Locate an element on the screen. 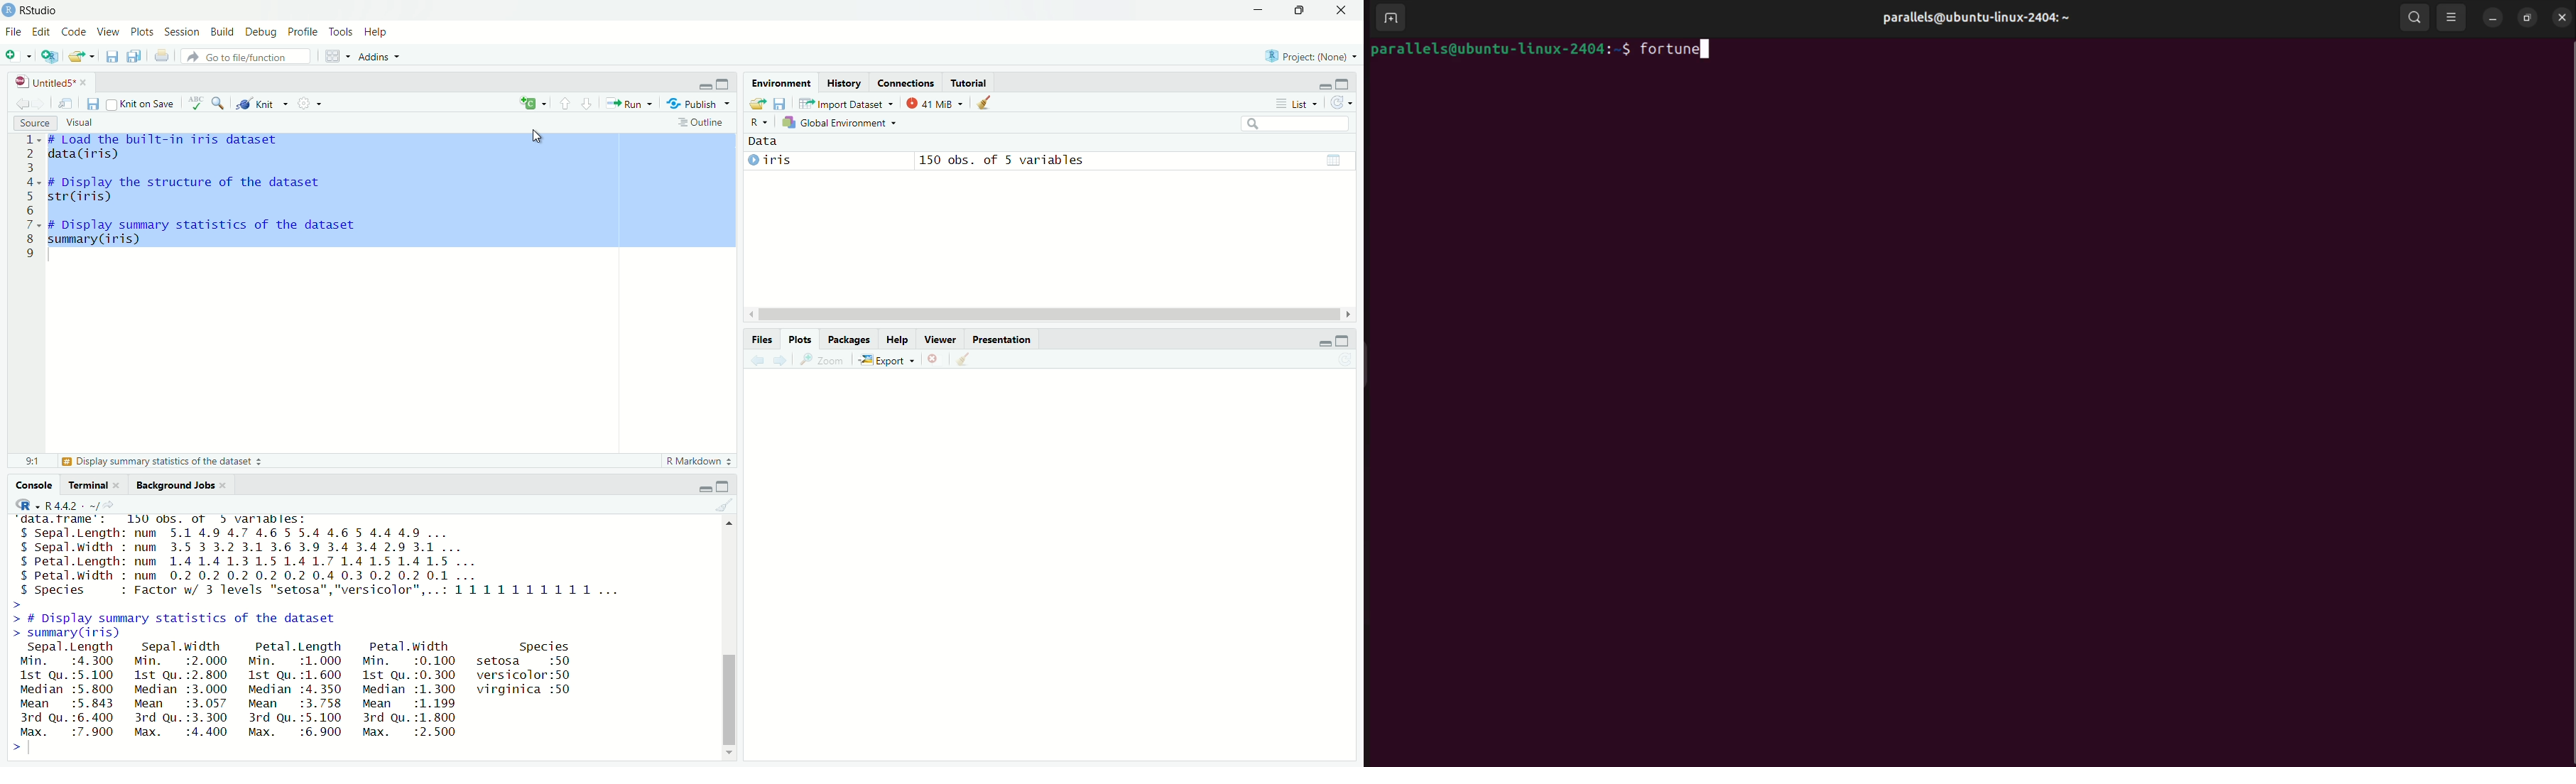  Clear is located at coordinates (991, 103).